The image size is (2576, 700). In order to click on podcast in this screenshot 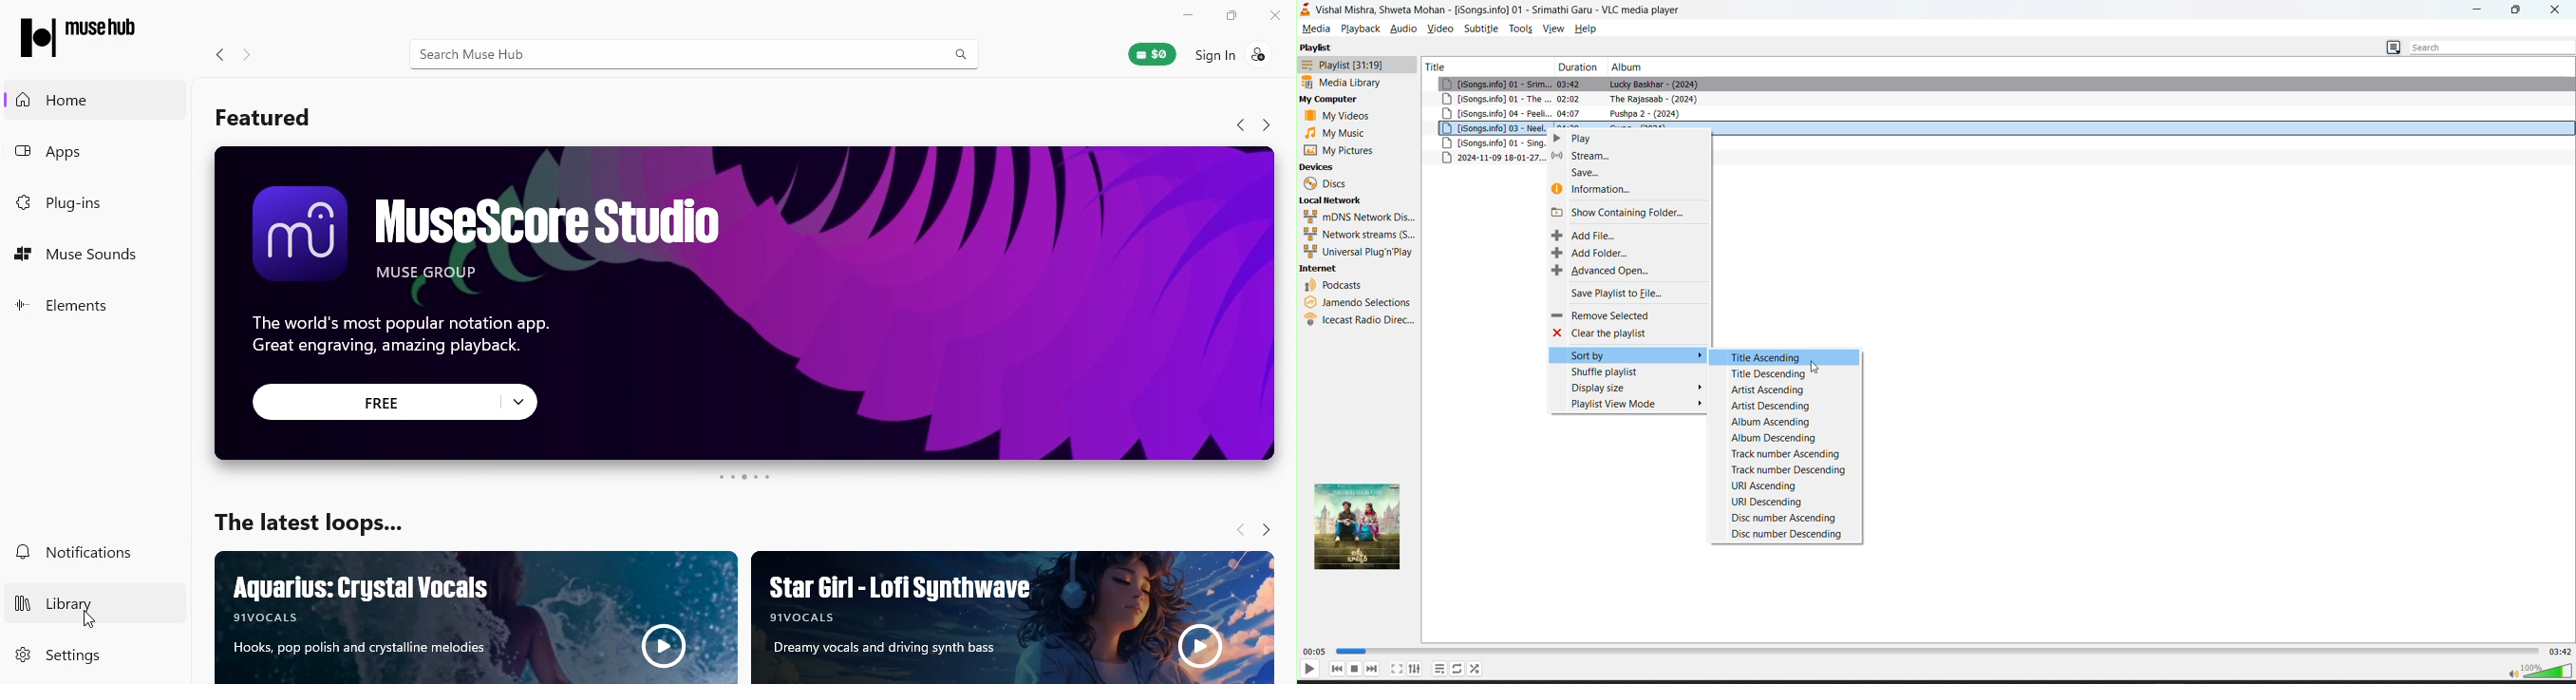, I will do `click(1341, 285)`.